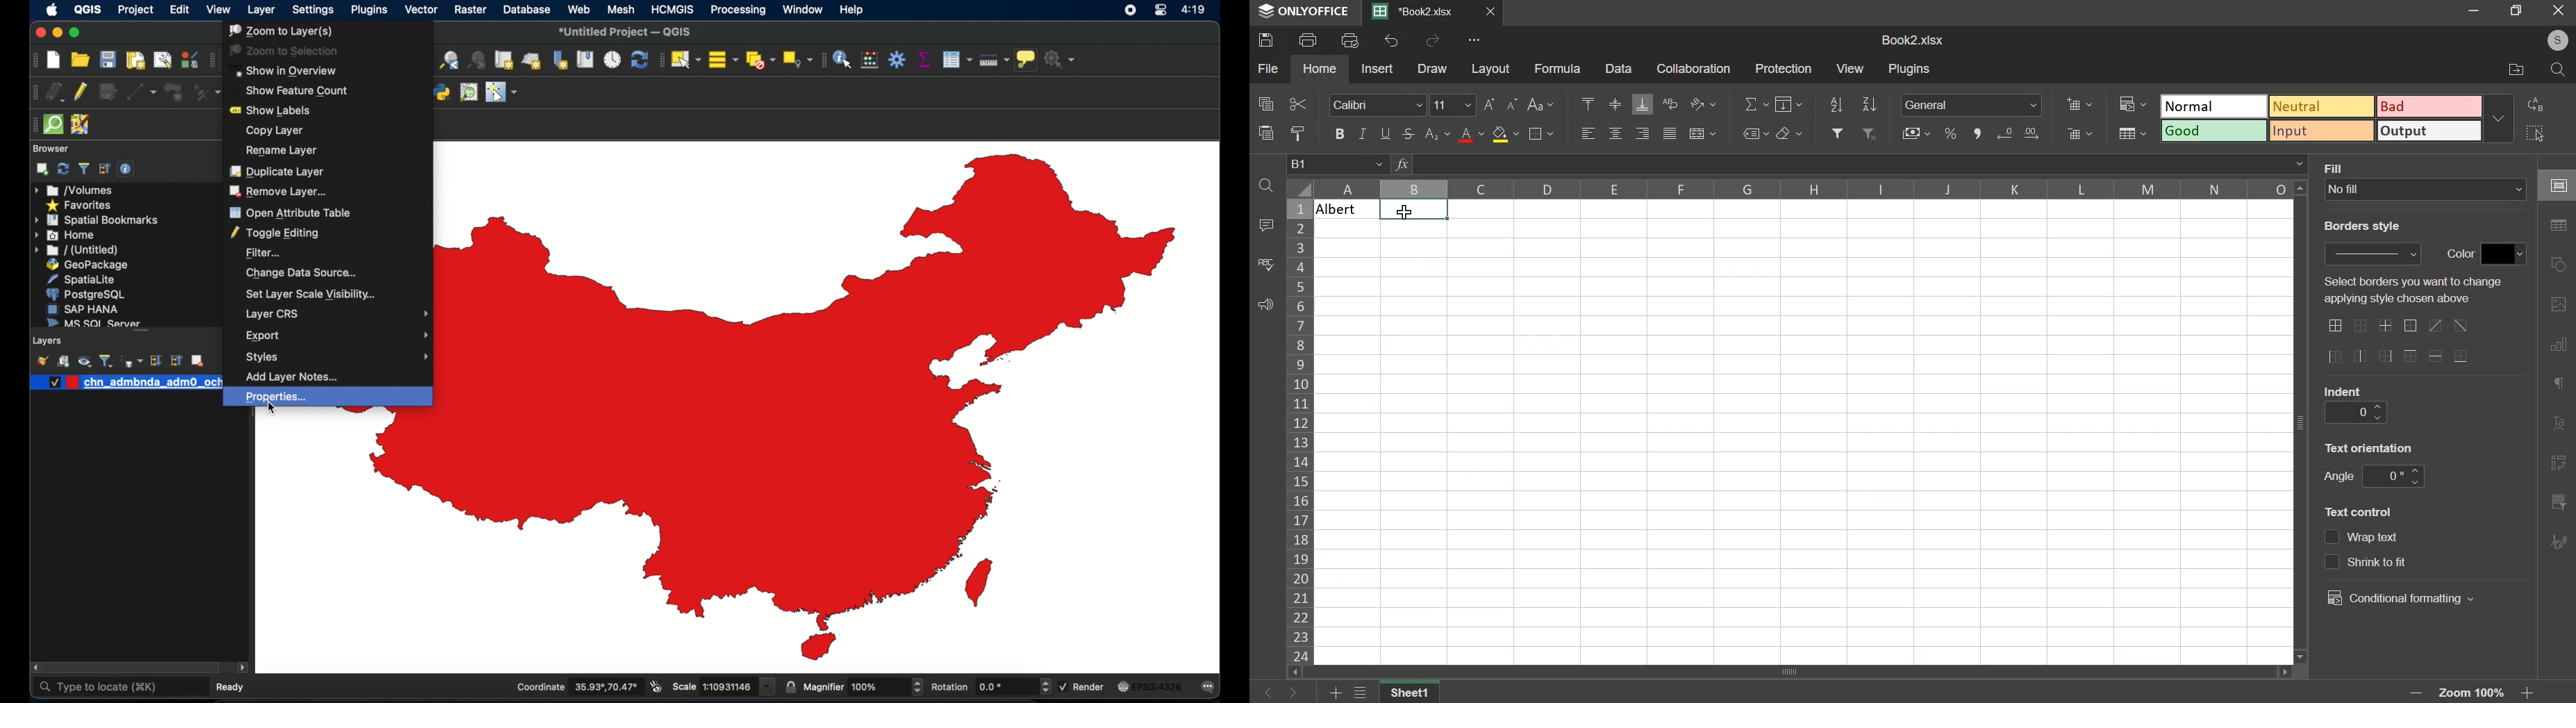 Image resolution: width=2576 pixels, height=728 pixels. I want to click on view, so click(219, 11).